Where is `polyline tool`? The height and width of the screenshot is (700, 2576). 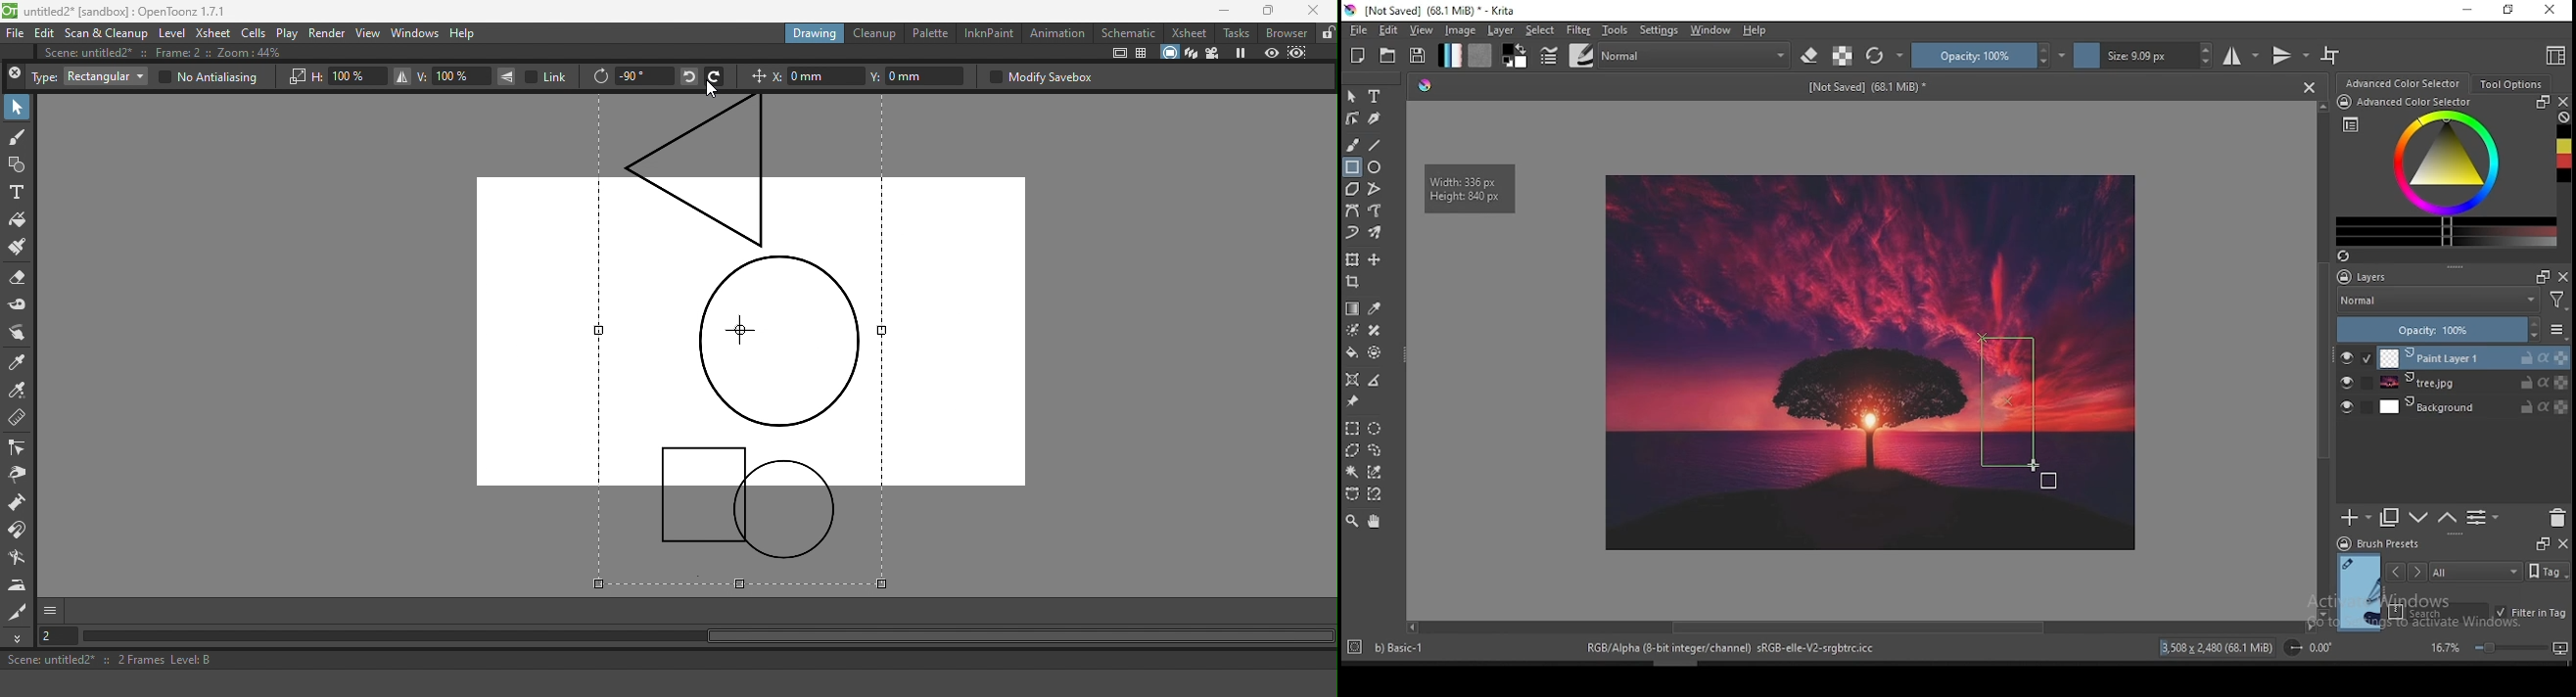 polyline tool is located at coordinates (1374, 188).